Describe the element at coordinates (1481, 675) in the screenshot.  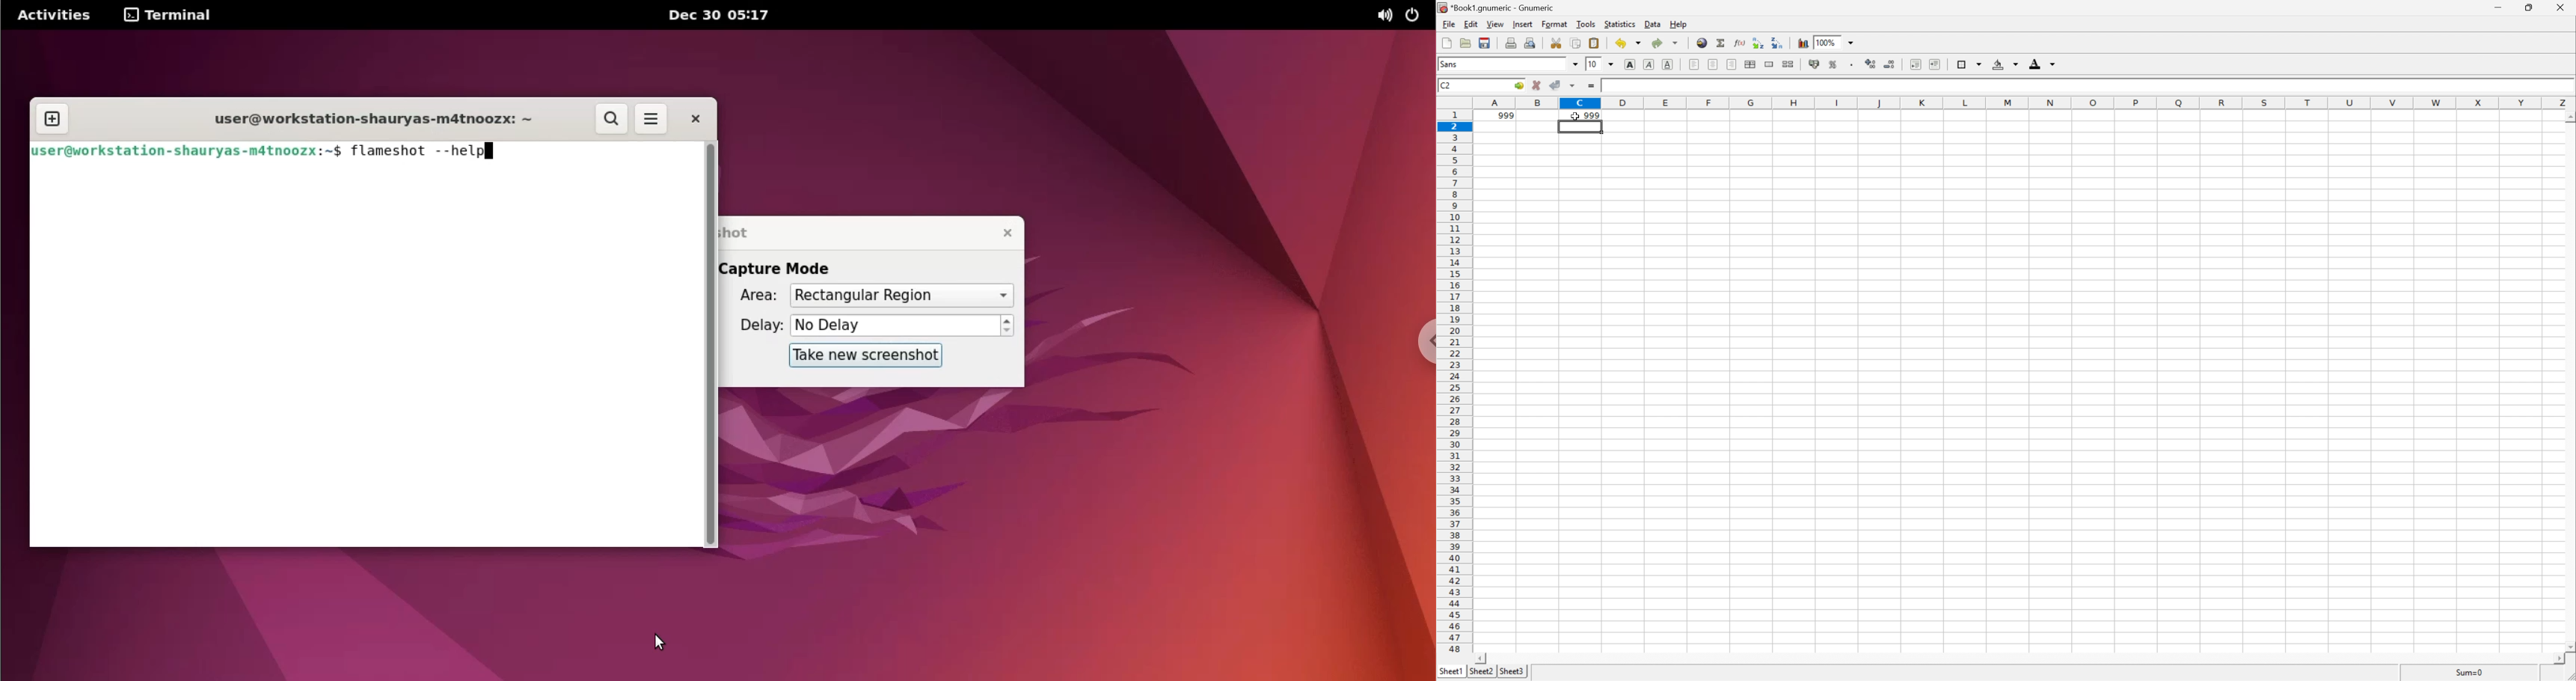
I see `sheet2` at that location.